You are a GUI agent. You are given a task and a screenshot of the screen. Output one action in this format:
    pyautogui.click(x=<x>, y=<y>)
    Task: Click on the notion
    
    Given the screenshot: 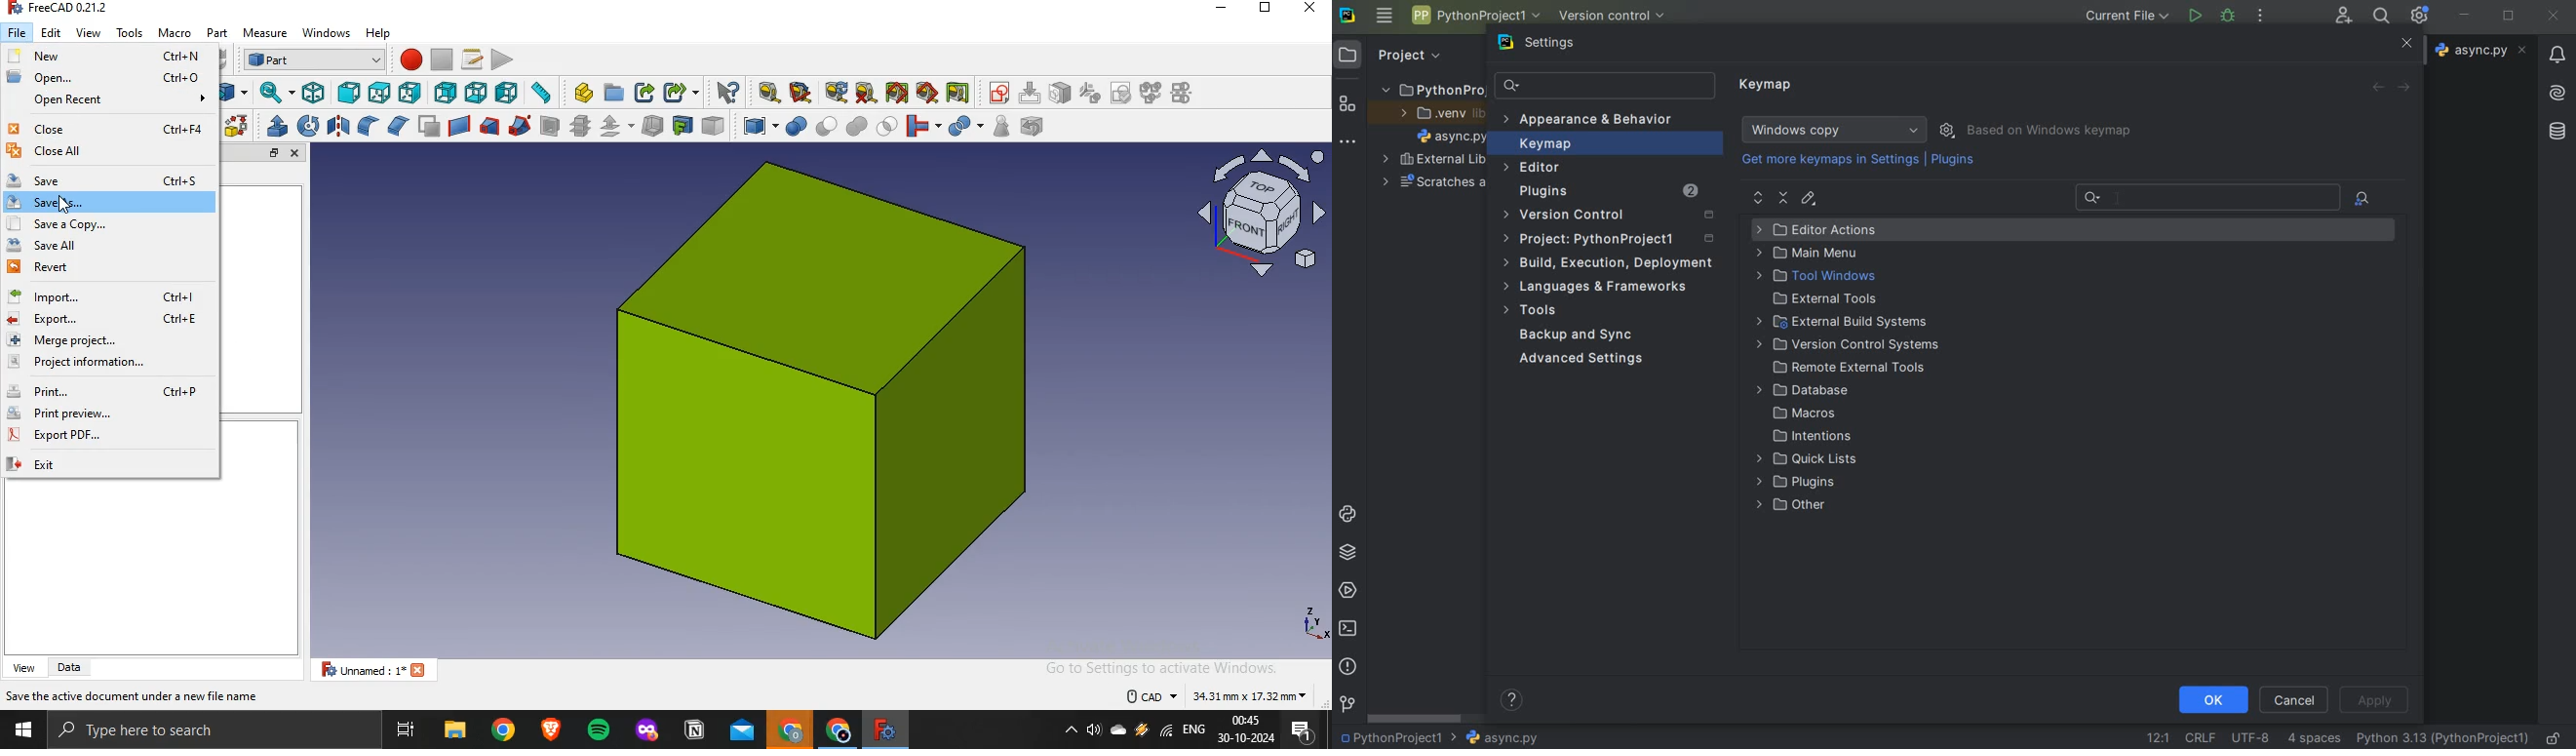 What is the action you would take?
    pyautogui.click(x=695, y=729)
    